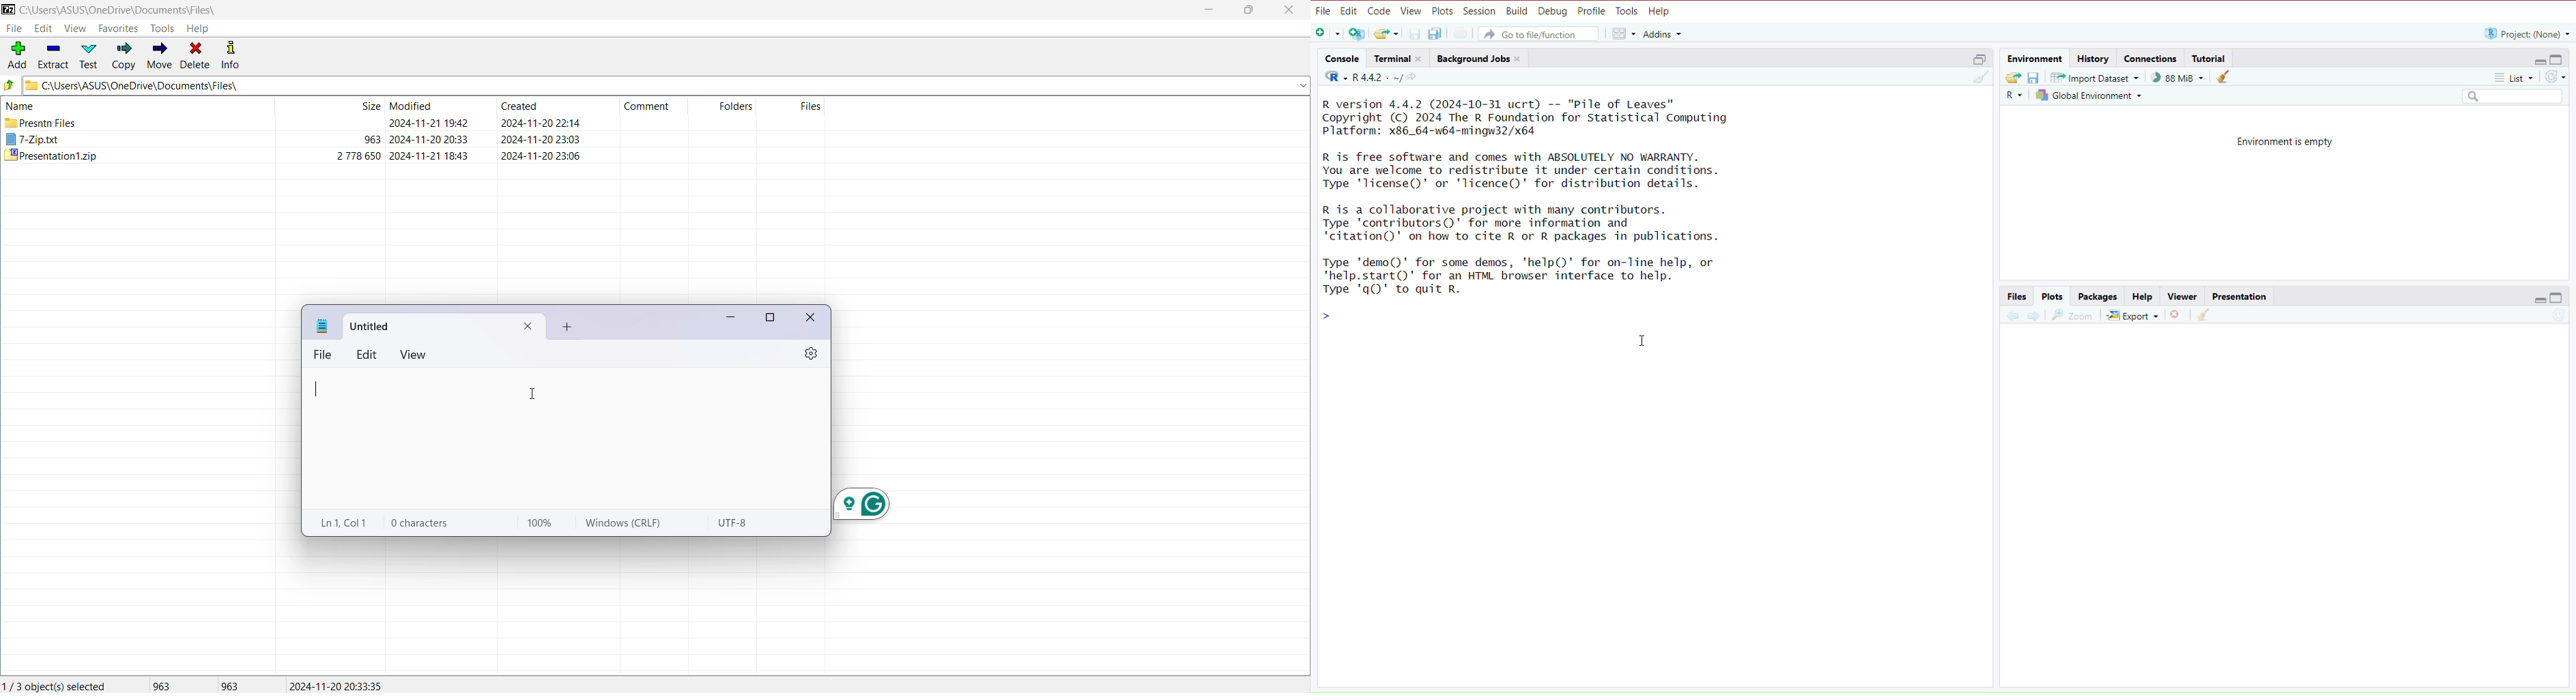 Image resolution: width=2576 pixels, height=700 pixels. Describe the element at coordinates (2525, 34) in the screenshot. I see `project (None)` at that location.